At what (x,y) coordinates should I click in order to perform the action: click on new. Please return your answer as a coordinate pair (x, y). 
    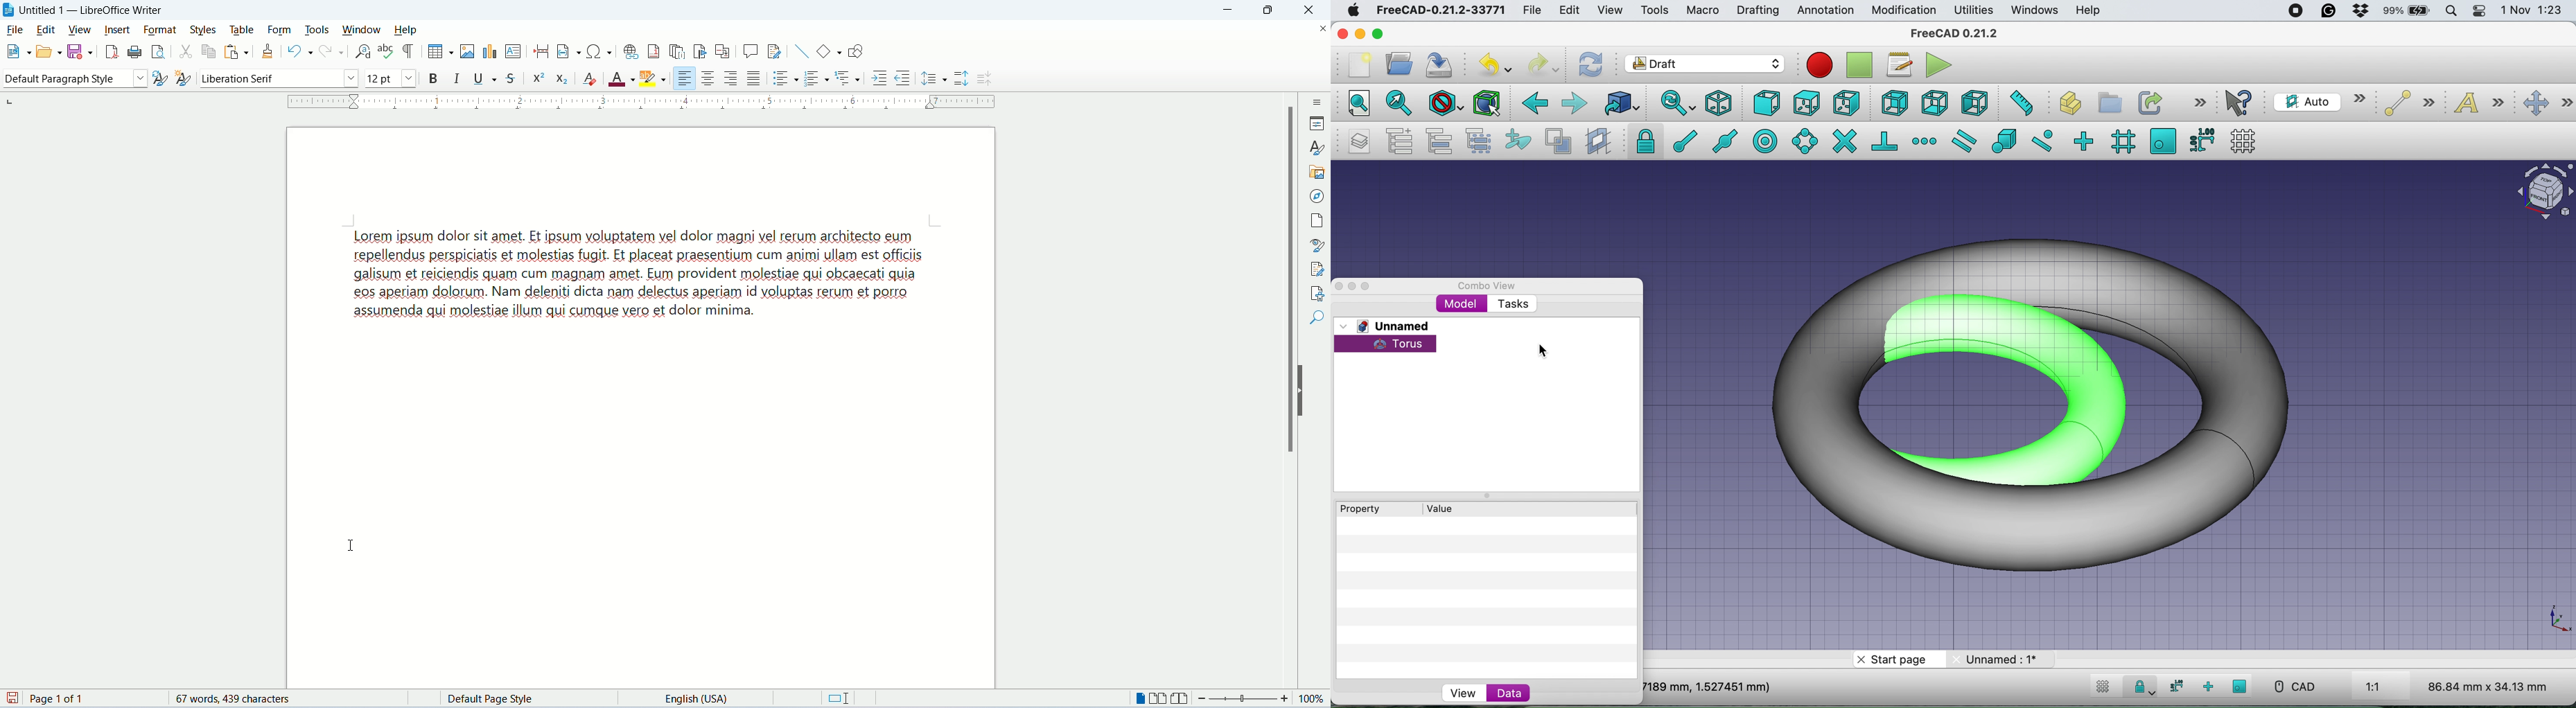
    Looking at the image, I should click on (13, 52).